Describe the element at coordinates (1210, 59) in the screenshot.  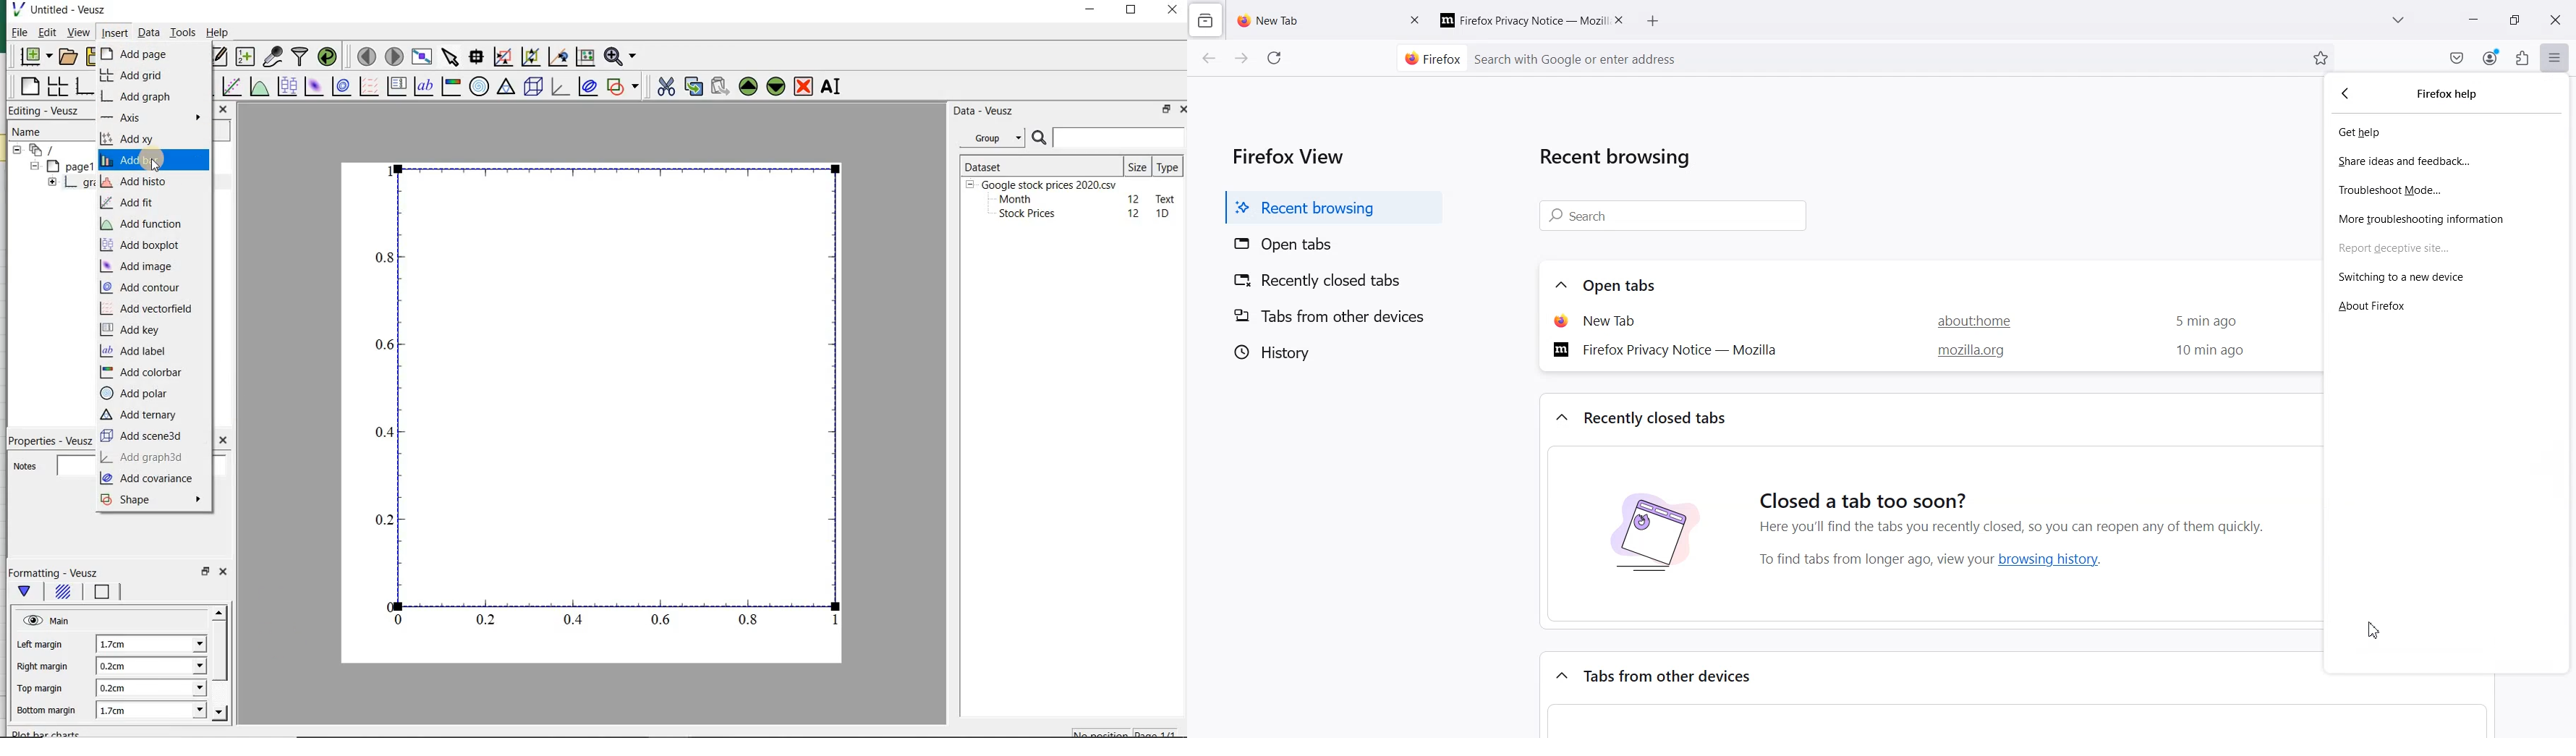
I see `Back` at that location.